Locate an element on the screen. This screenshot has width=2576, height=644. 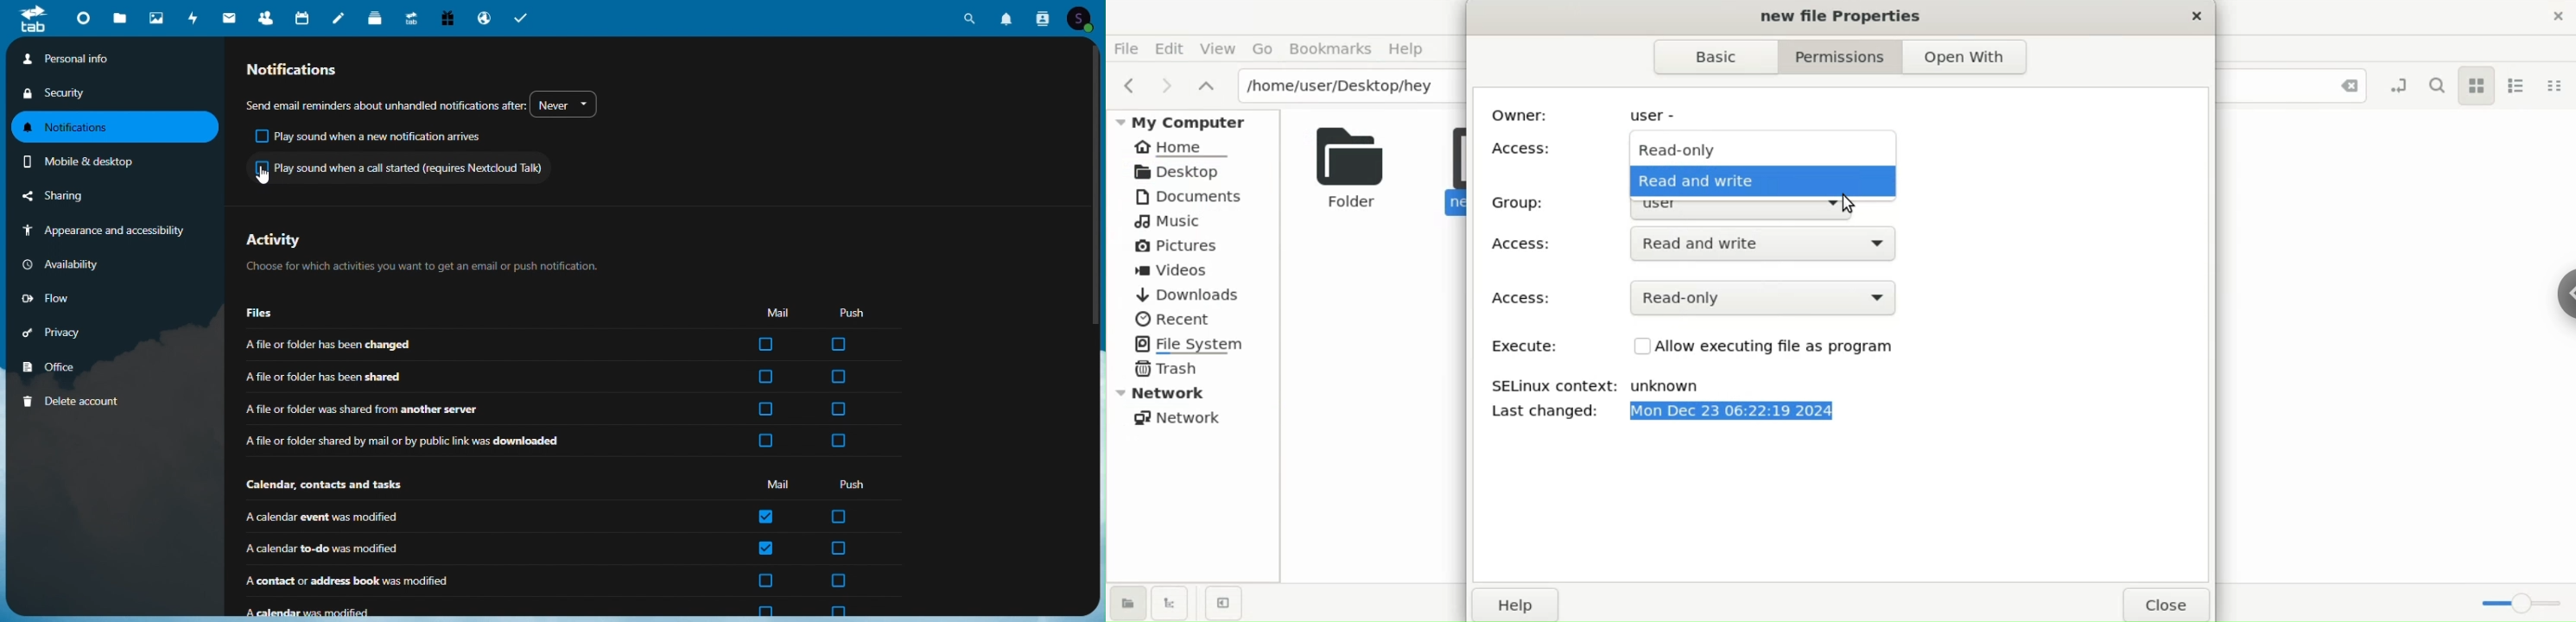
SELinux context: unknown is located at coordinates (1606, 387).